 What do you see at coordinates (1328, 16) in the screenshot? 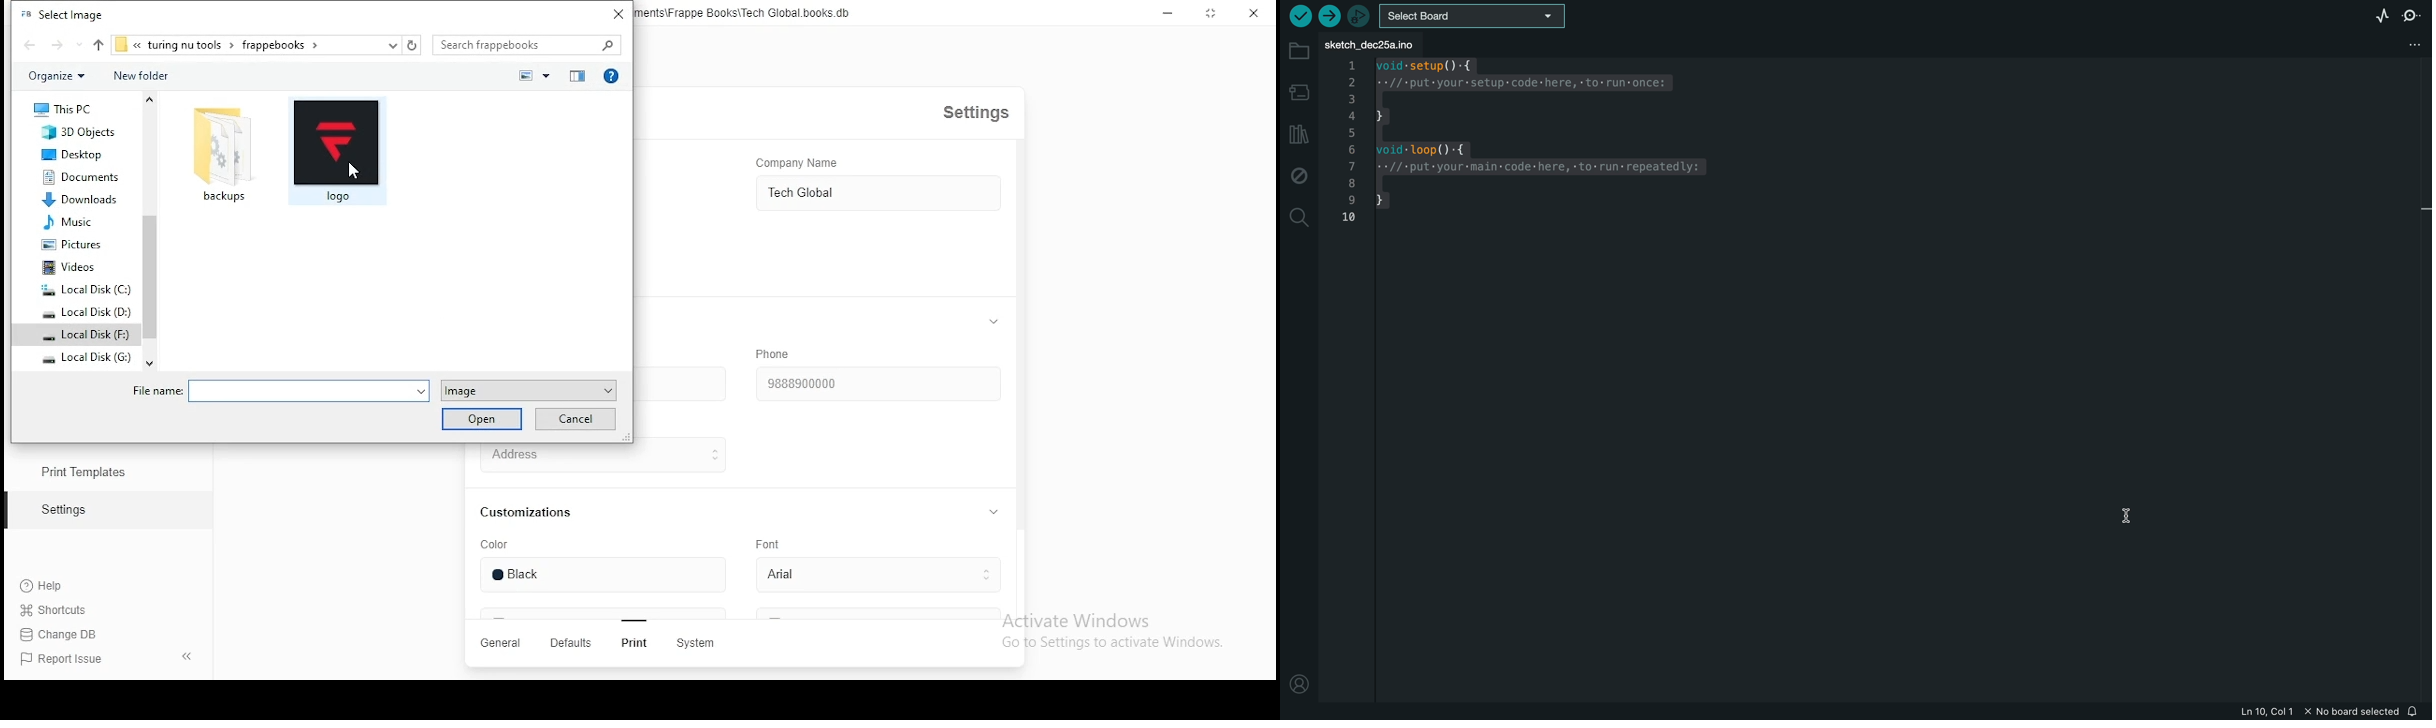
I see `upload` at bounding box center [1328, 16].